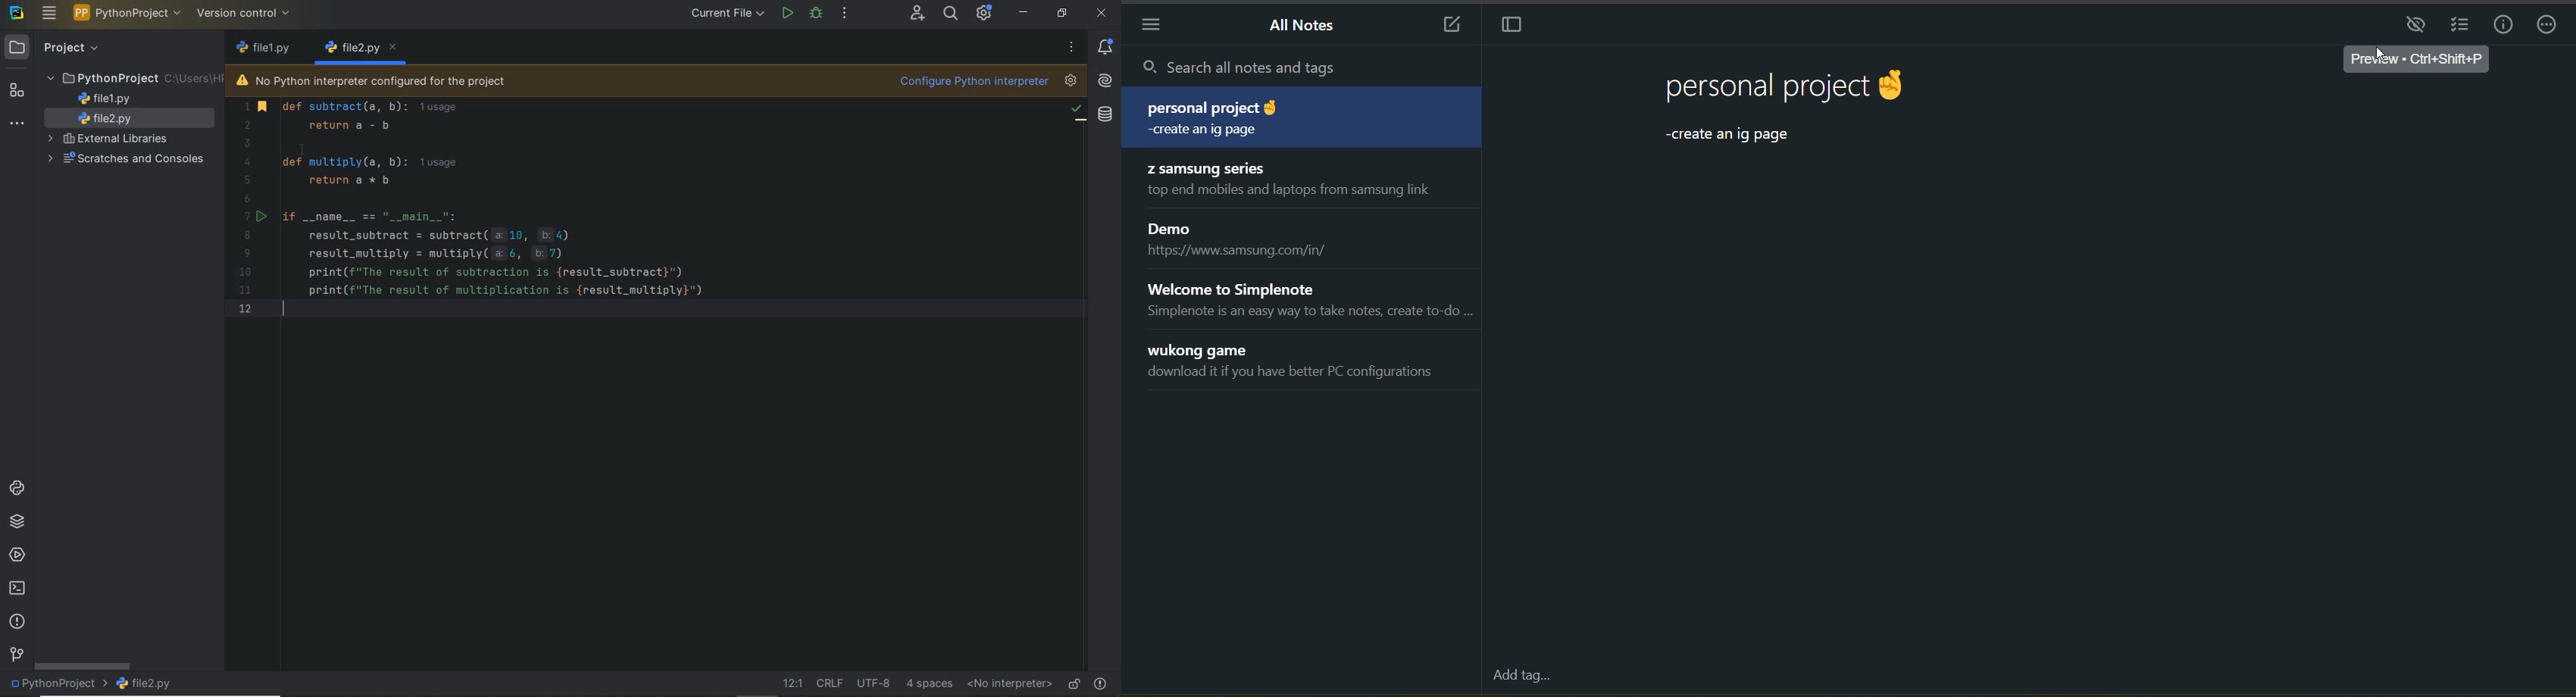 This screenshot has height=700, width=2576. What do you see at coordinates (2461, 27) in the screenshot?
I see `insert checklist` at bounding box center [2461, 27].